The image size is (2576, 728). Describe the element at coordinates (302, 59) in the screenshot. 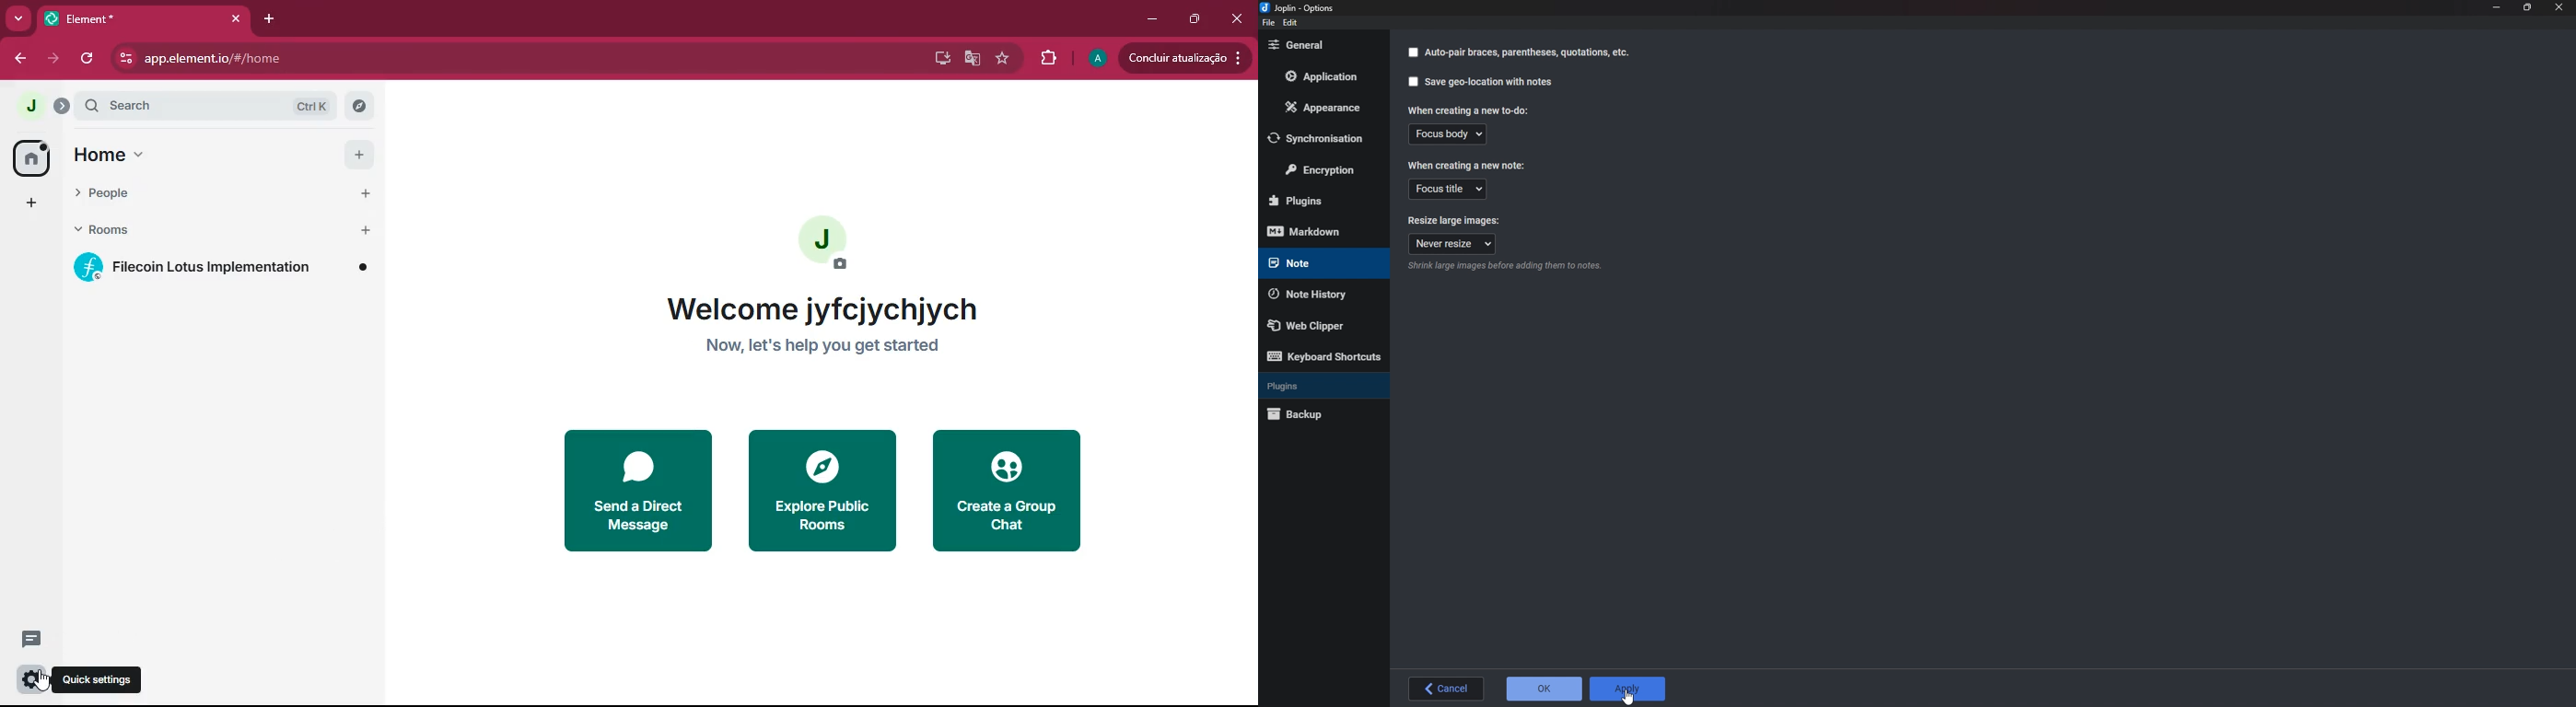

I see `app.element.io/#/home` at that location.